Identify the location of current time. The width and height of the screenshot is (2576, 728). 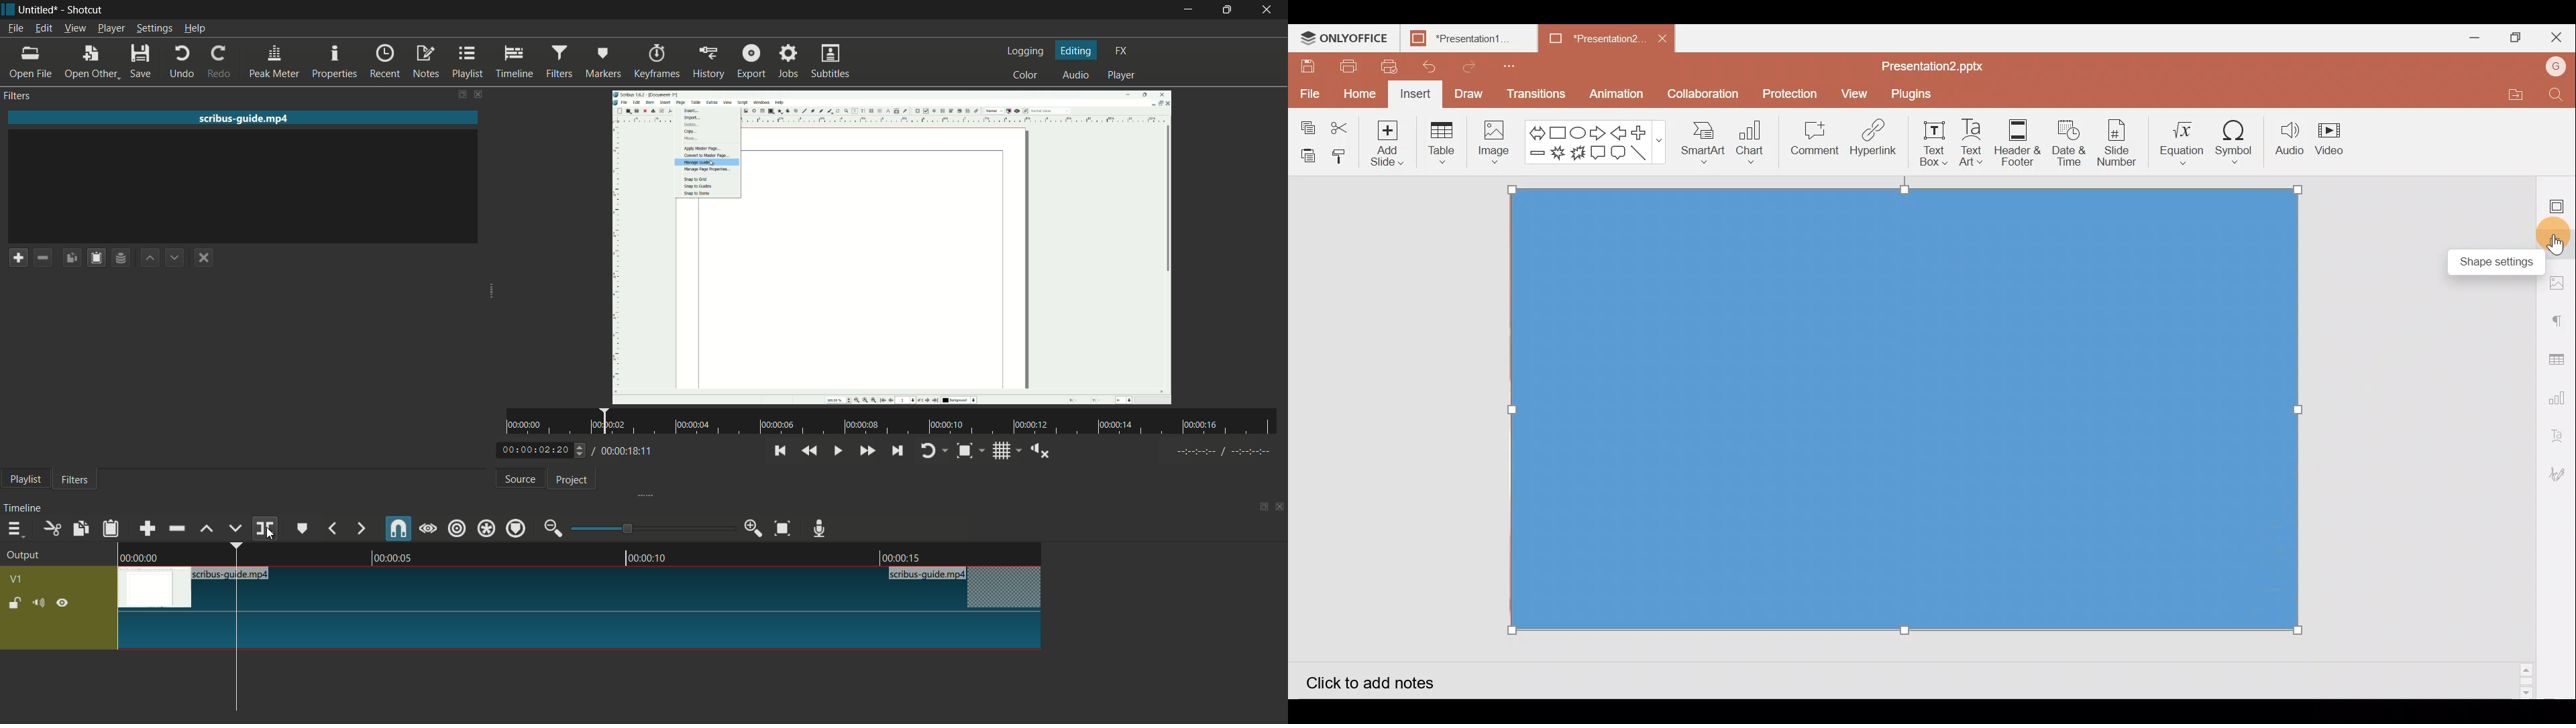
(533, 450).